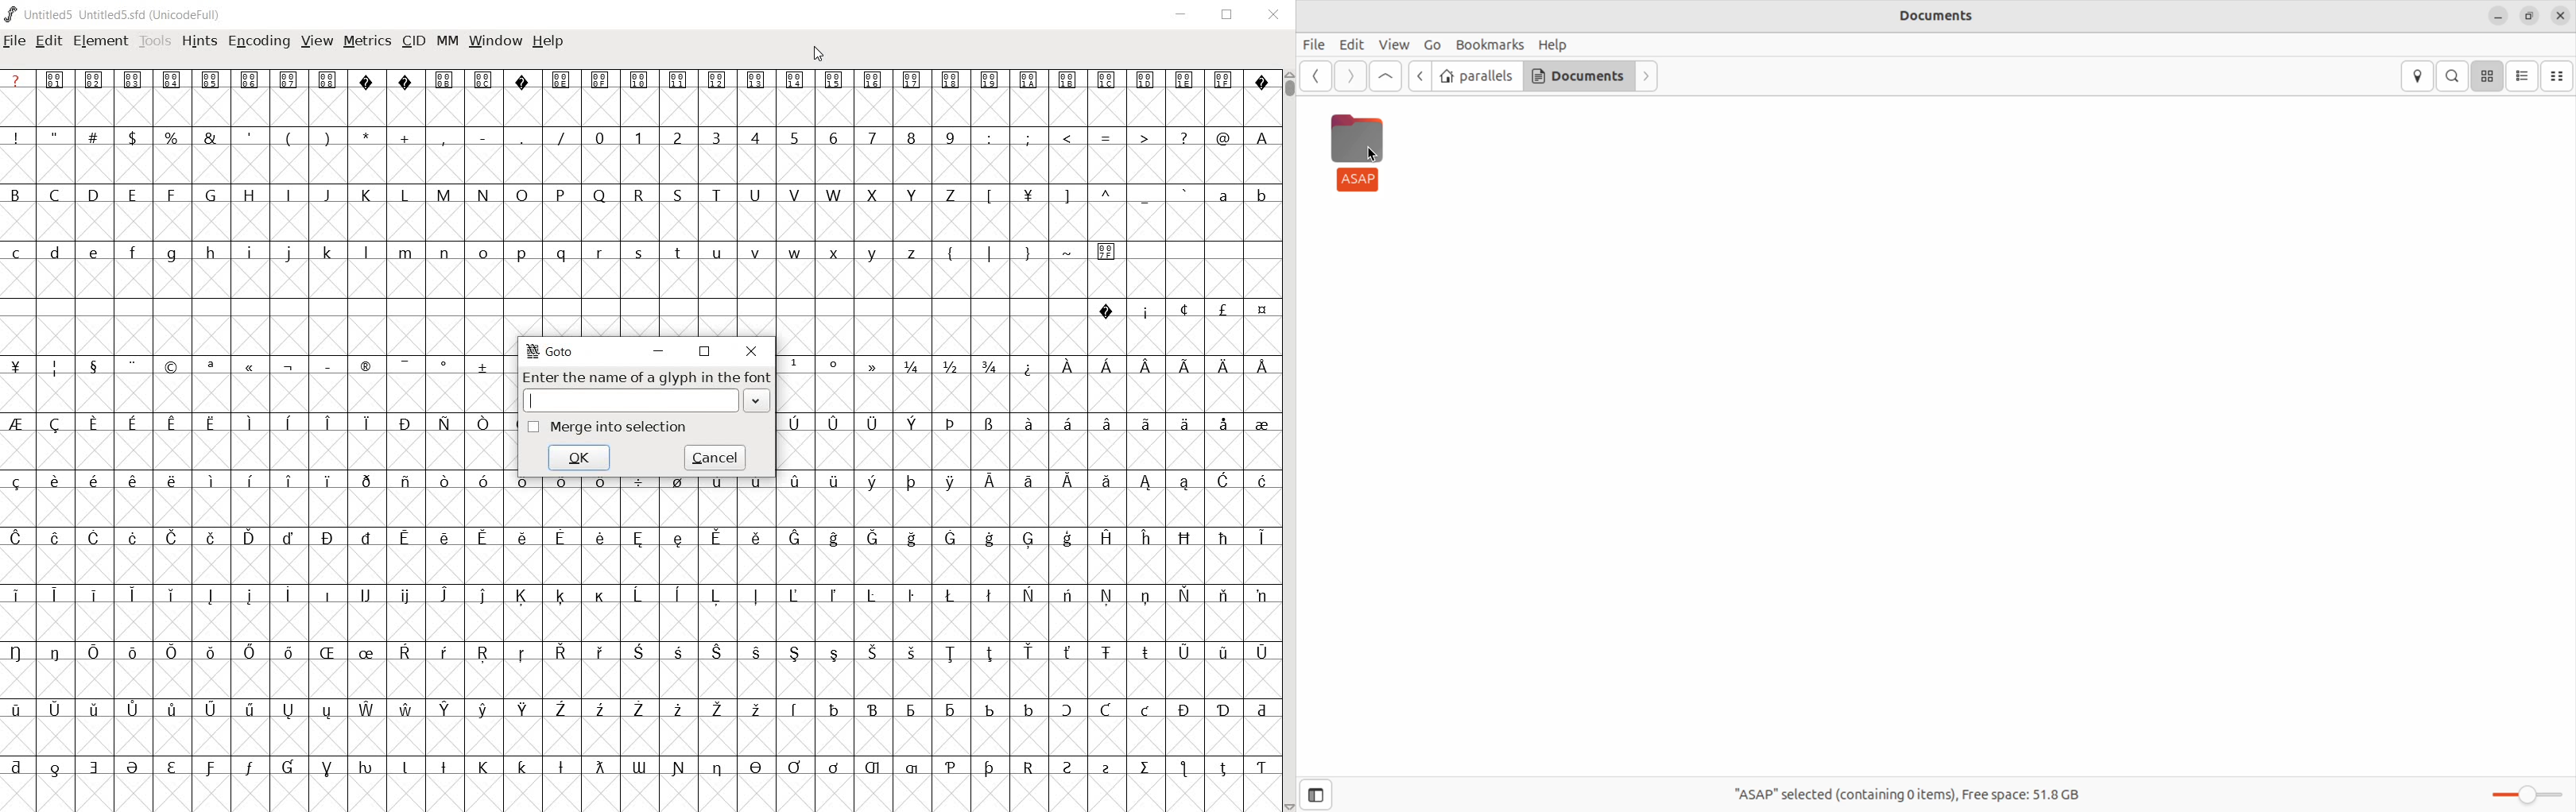 Image resolution: width=2576 pixels, height=812 pixels. What do you see at coordinates (481, 194) in the screenshot?
I see `N` at bounding box center [481, 194].